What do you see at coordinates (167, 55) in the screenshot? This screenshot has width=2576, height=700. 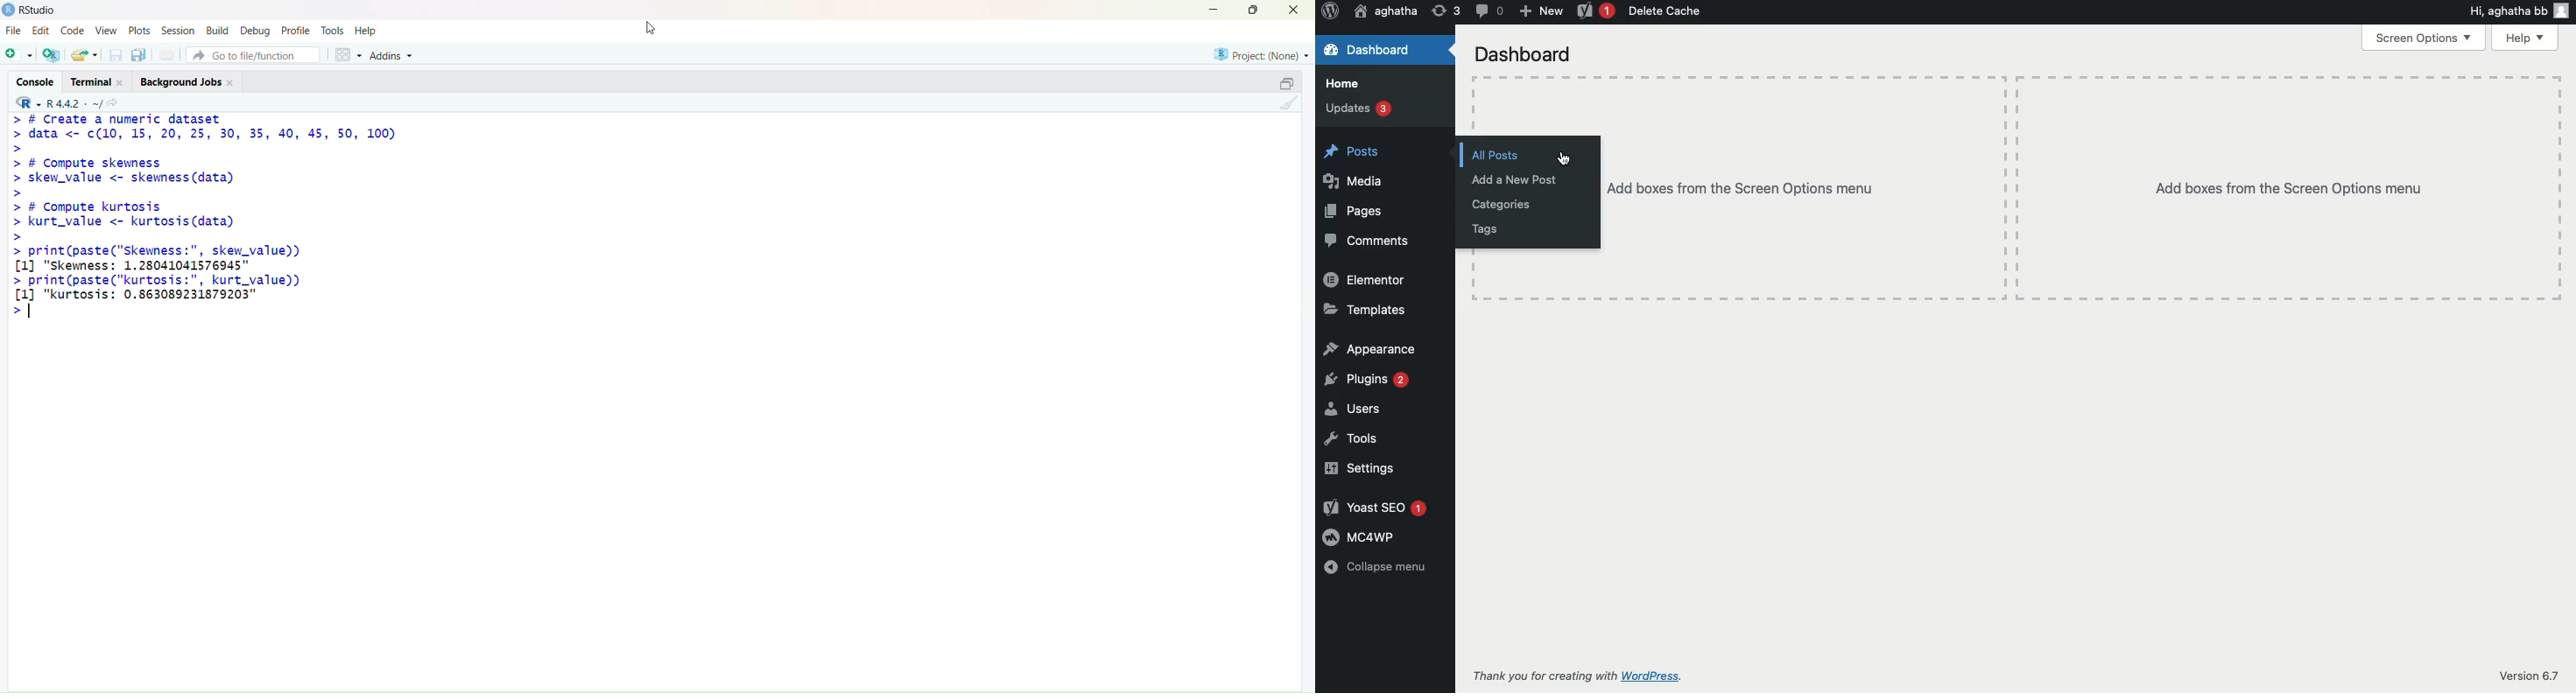 I see `Print the current file` at bounding box center [167, 55].